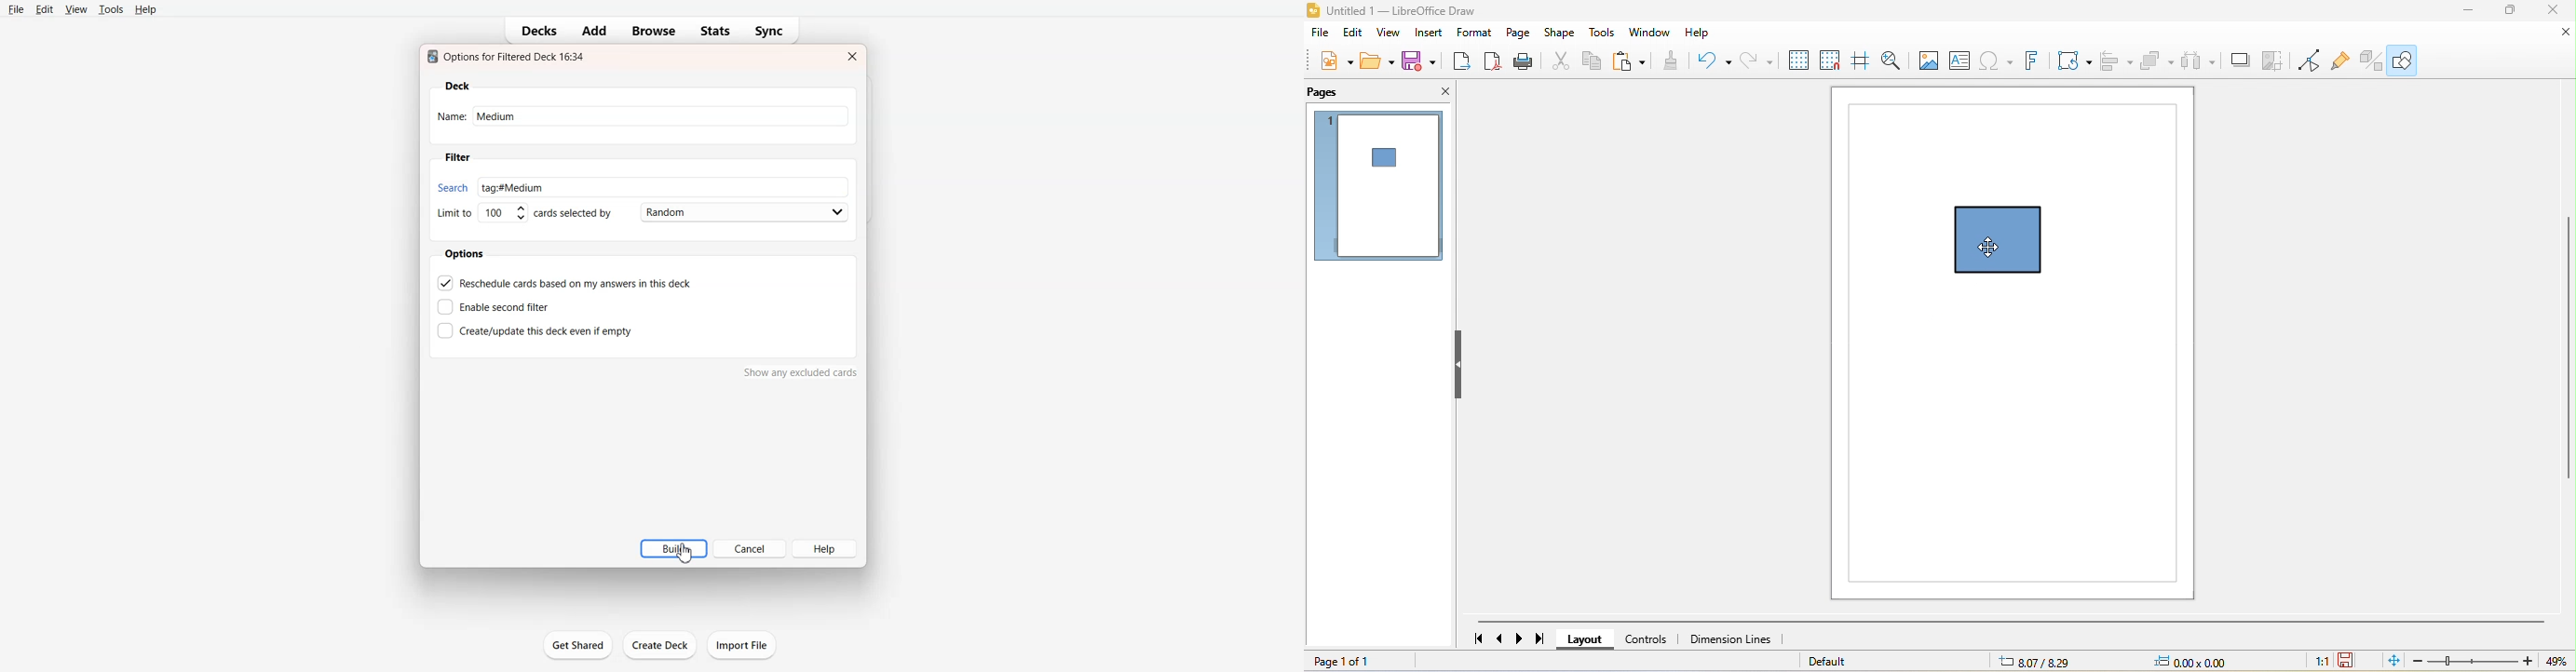 The width and height of the screenshot is (2576, 672). What do you see at coordinates (2239, 63) in the screenshot?
I see `shadow` at bounding box center [2239, 63].